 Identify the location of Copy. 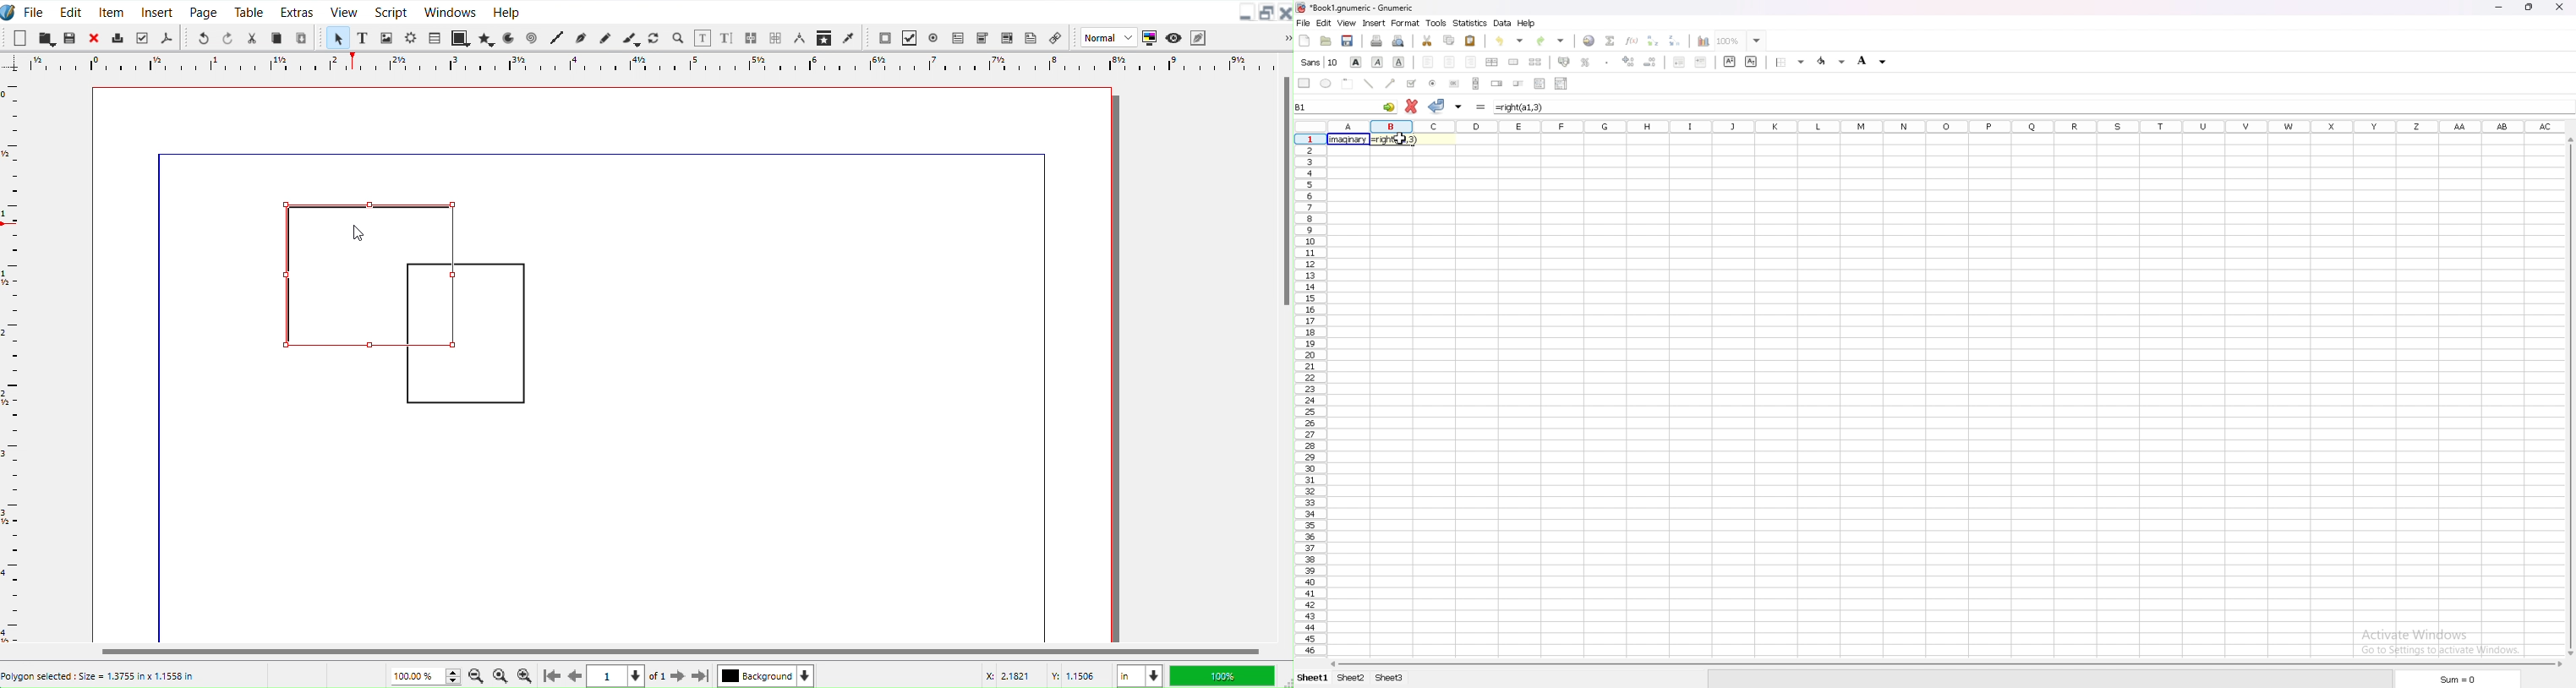
(278, 37).